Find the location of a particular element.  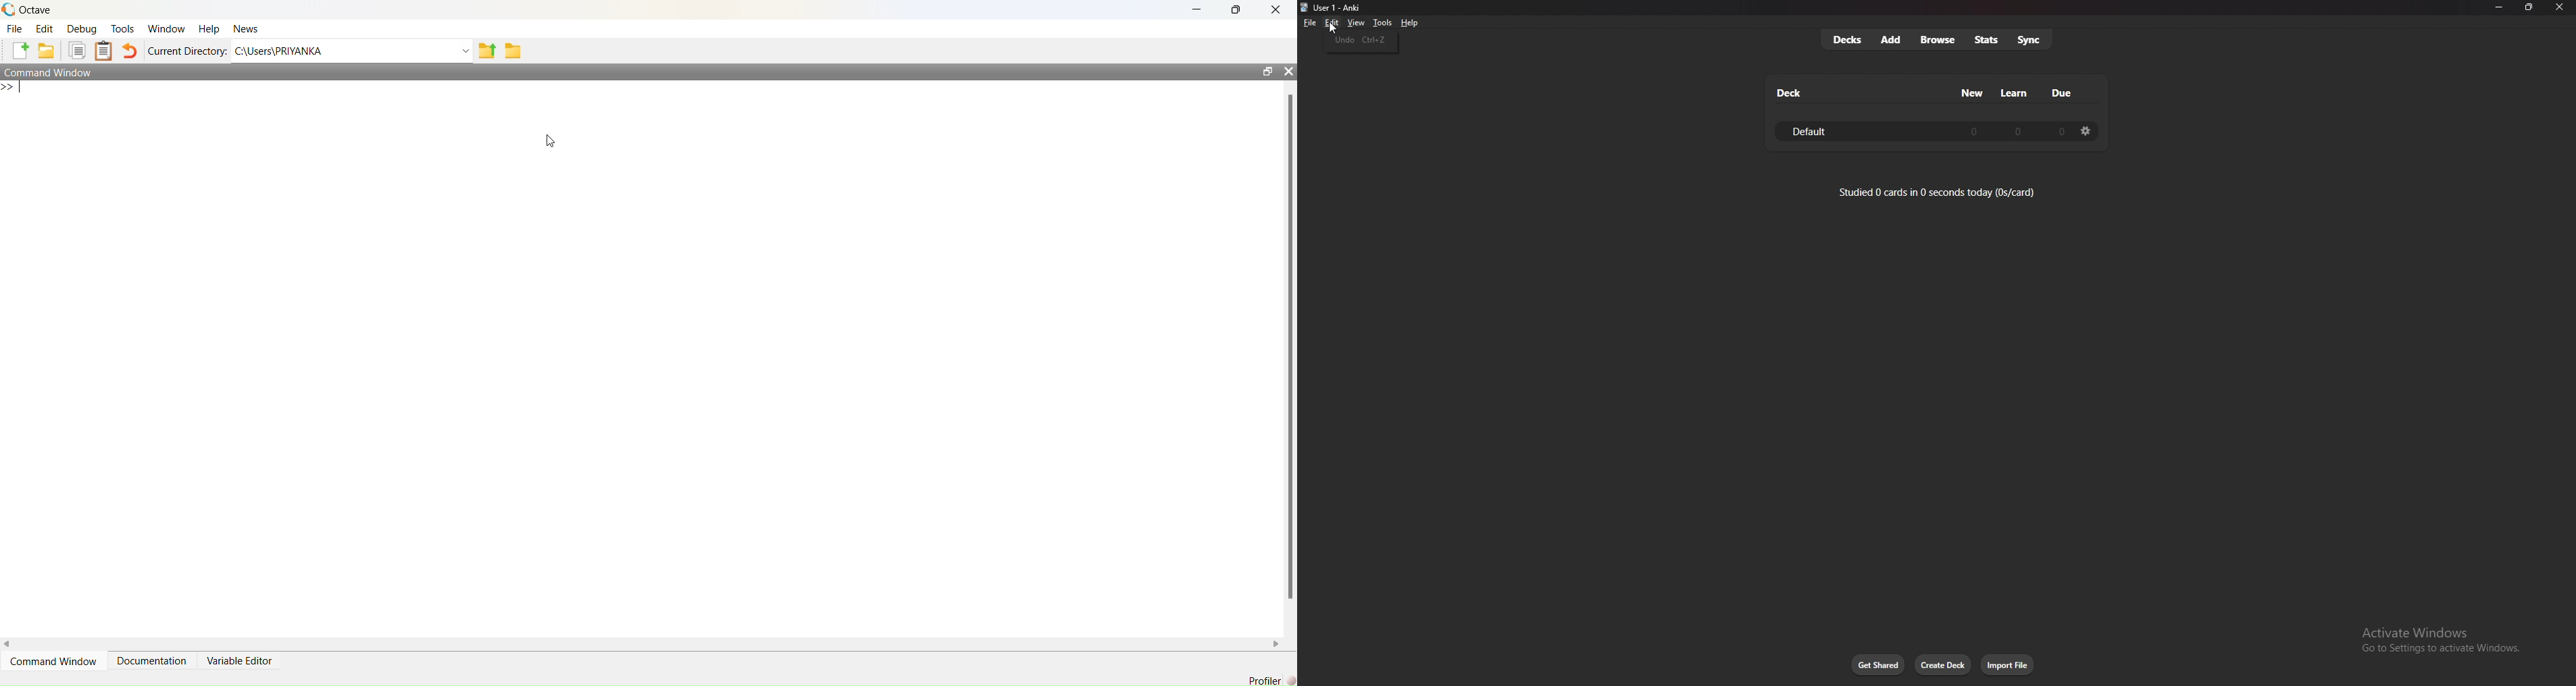

minimise is located at coordinates (1198, 8).